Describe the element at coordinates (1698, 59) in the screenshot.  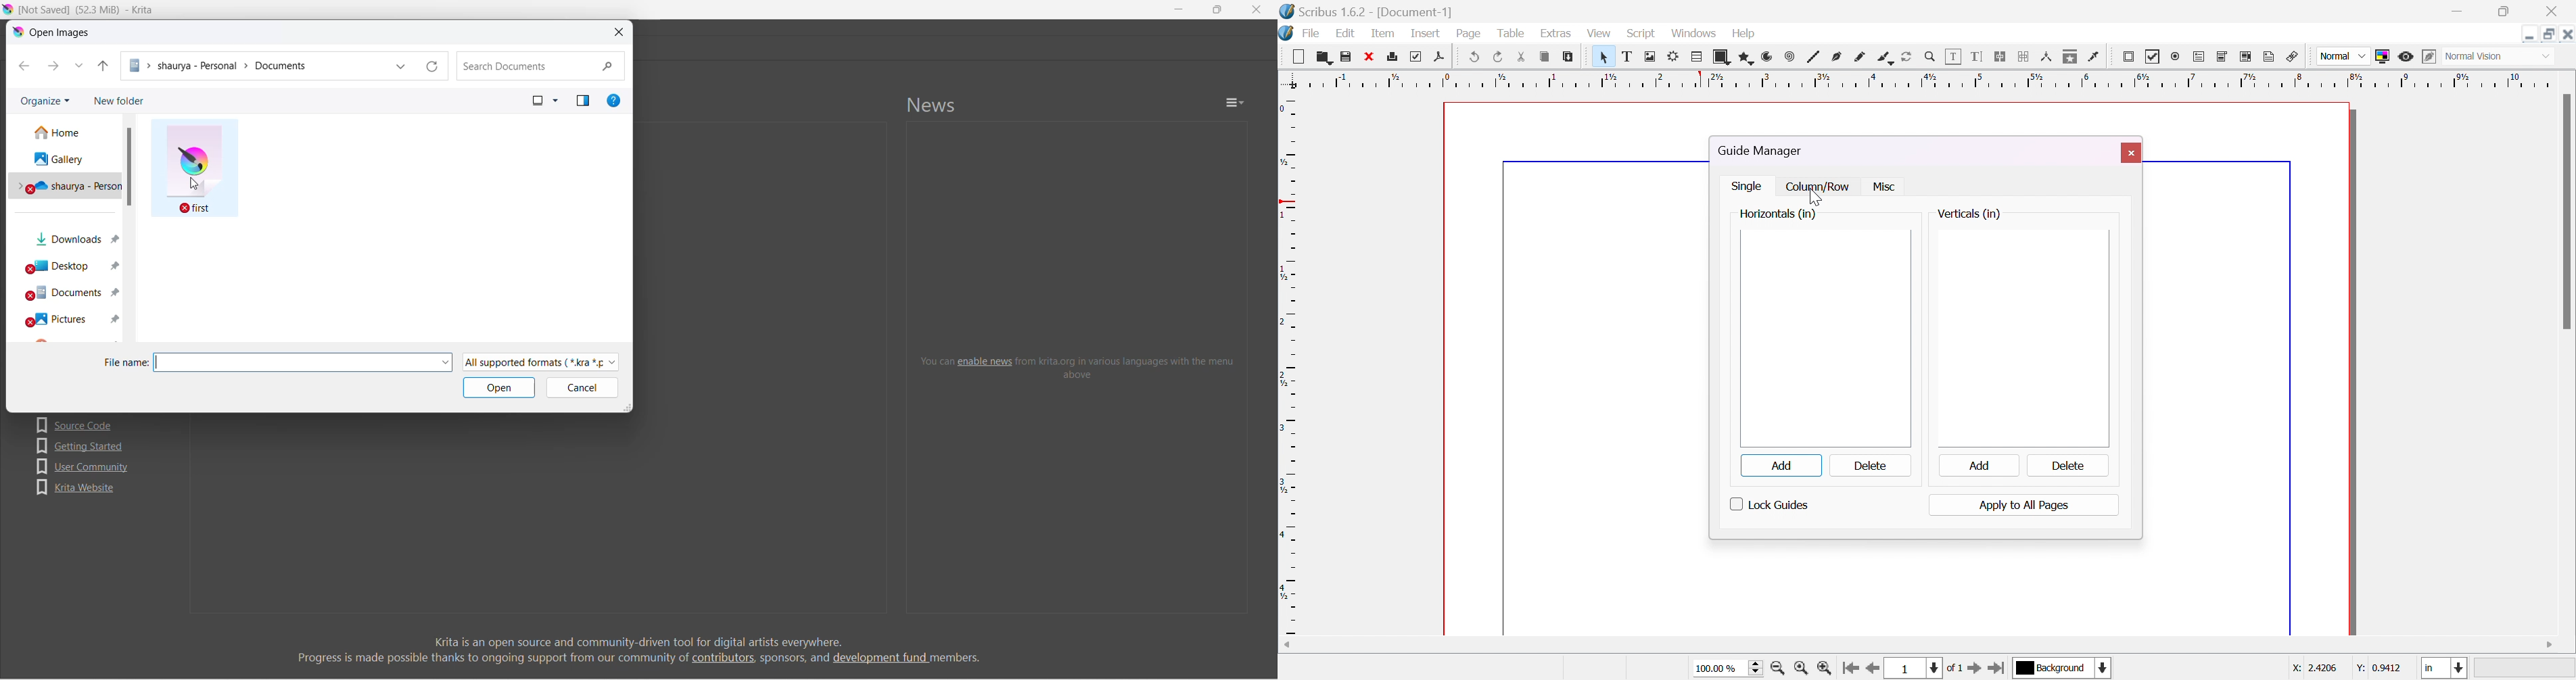
I see `table` at that location.